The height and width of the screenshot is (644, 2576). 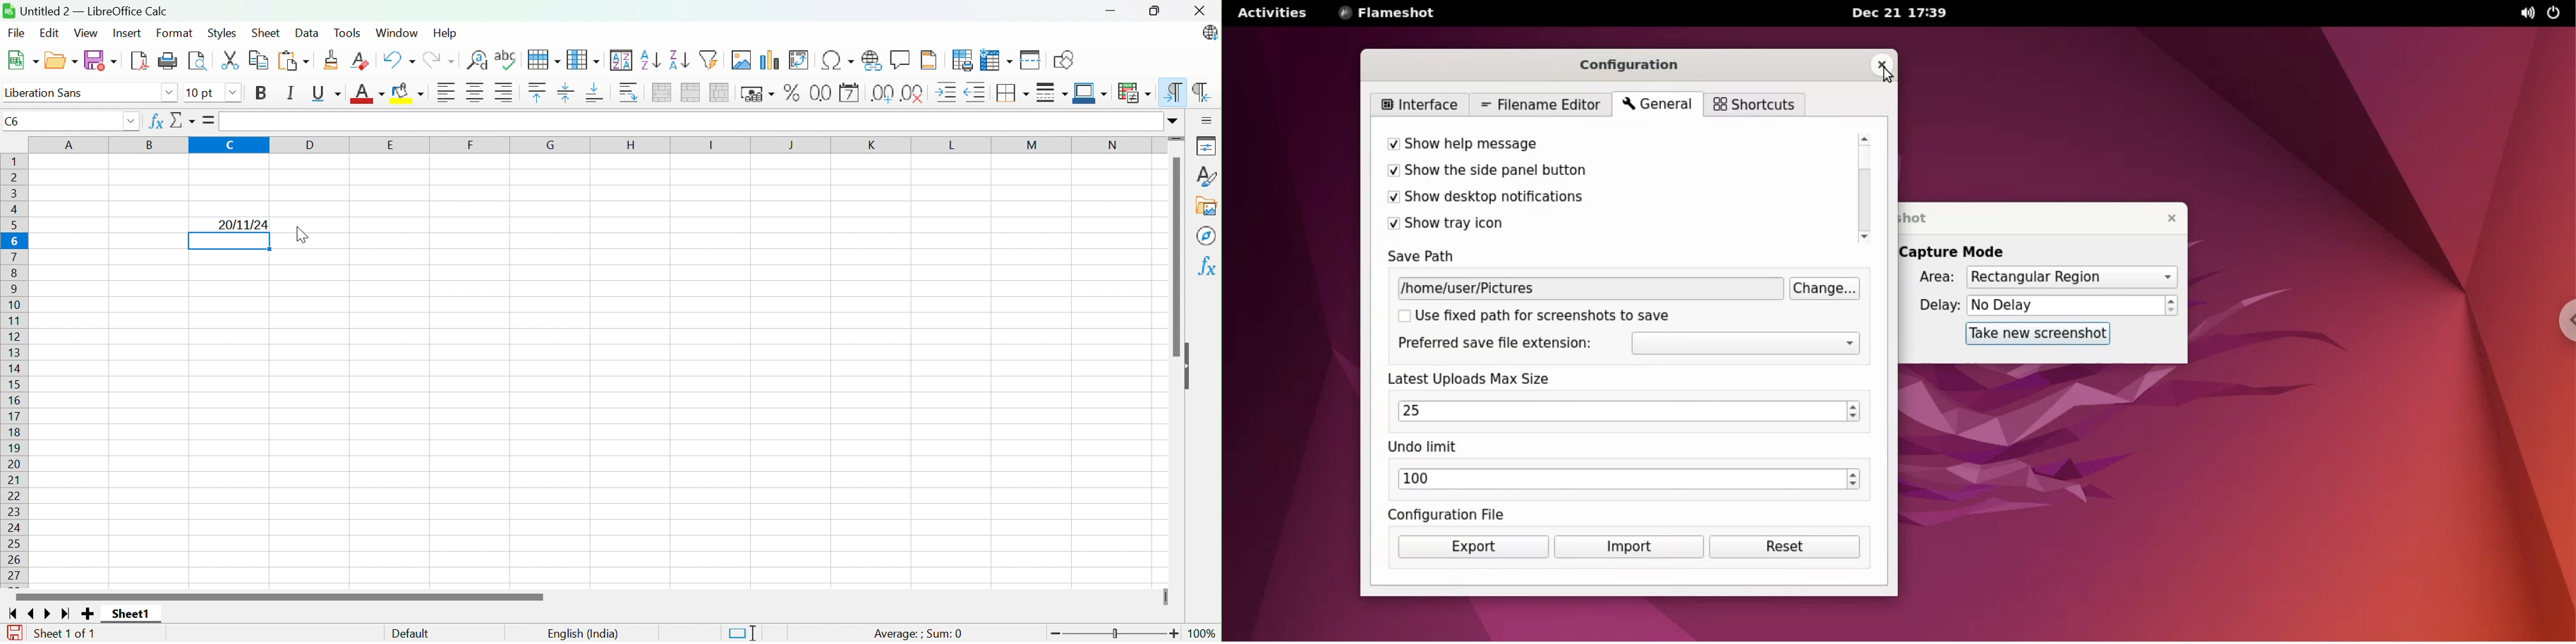 What do you see at coordinates (720, 92) in the screenshot?
I see `Unmerge cells` at bounding box center [720, 92].